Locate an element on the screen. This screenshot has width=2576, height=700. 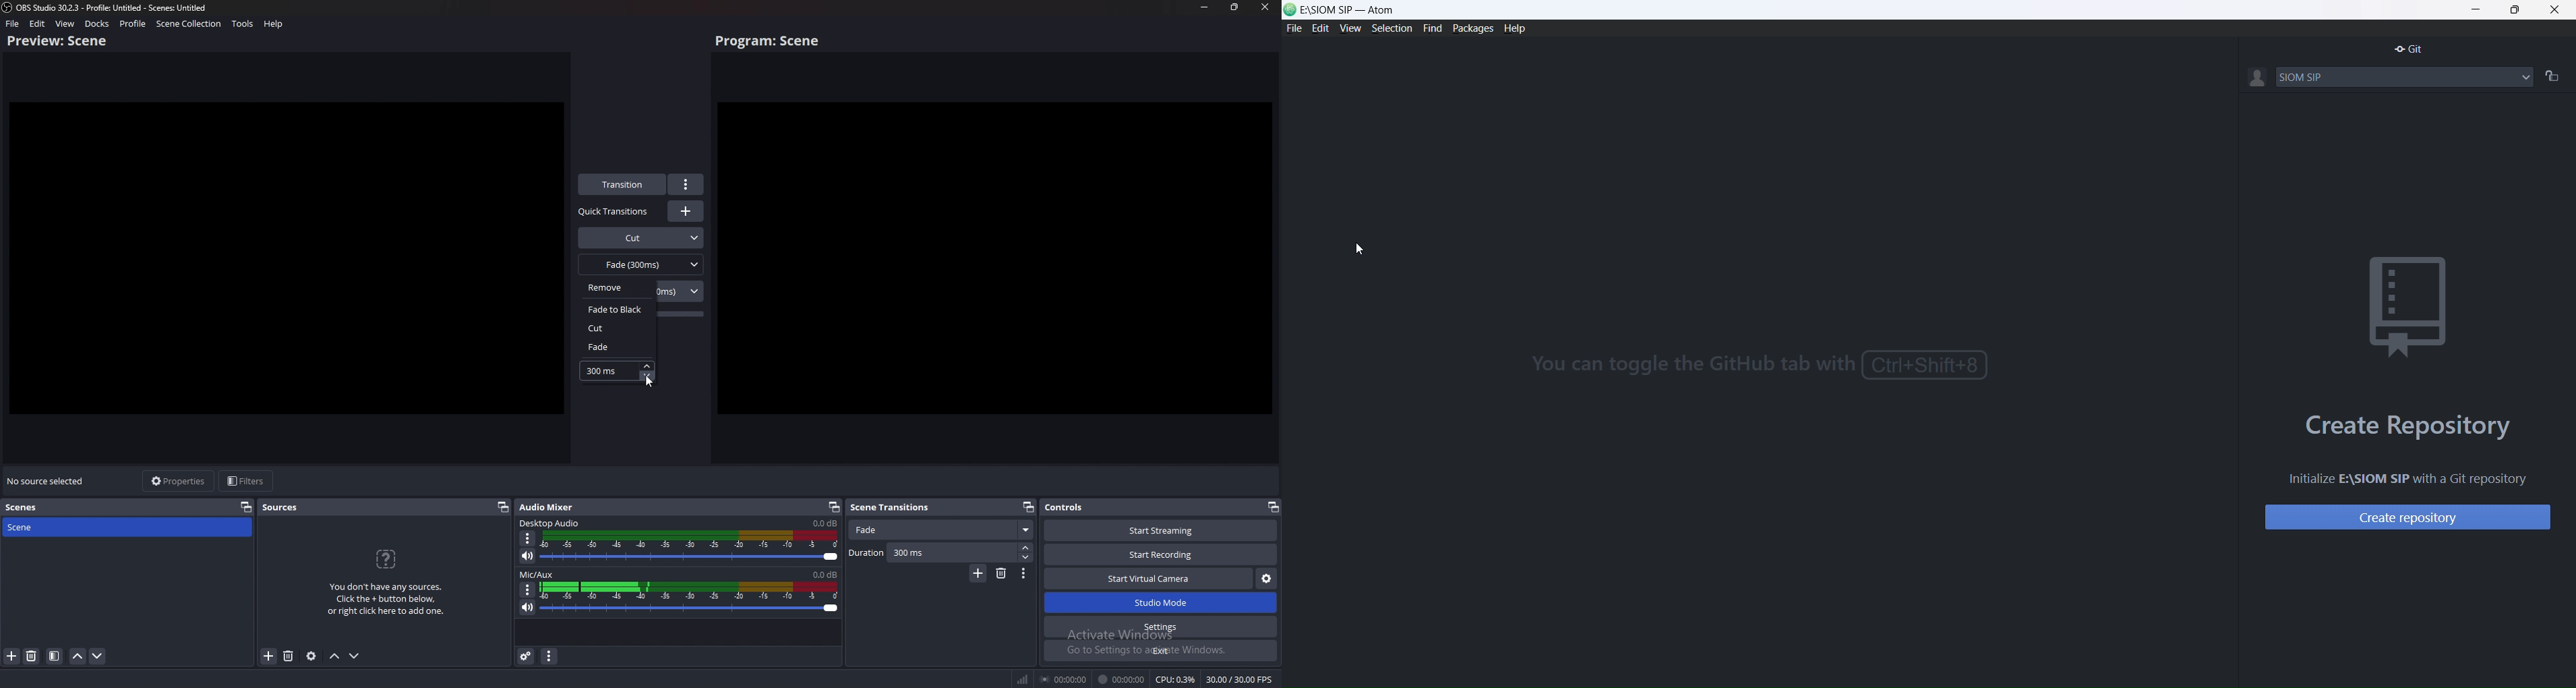
Add transitions is located at coordinates (686, 211).